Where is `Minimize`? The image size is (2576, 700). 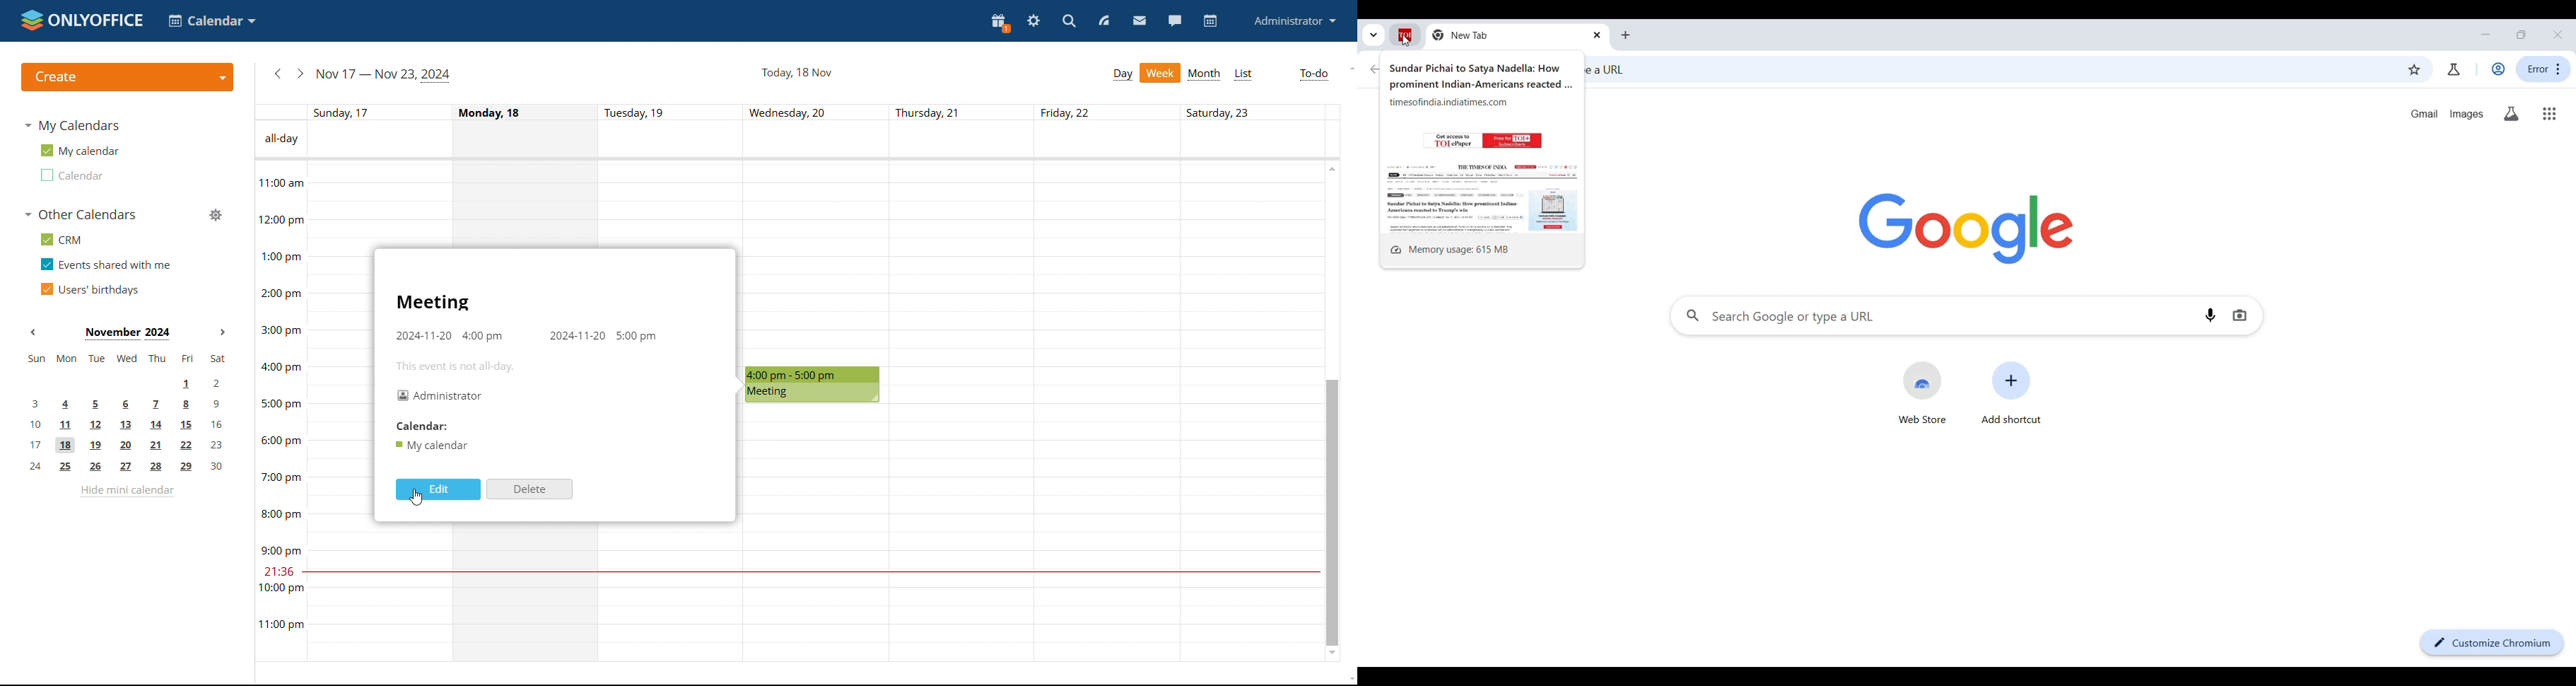
Minimize is located at coordinates (2486, 34).